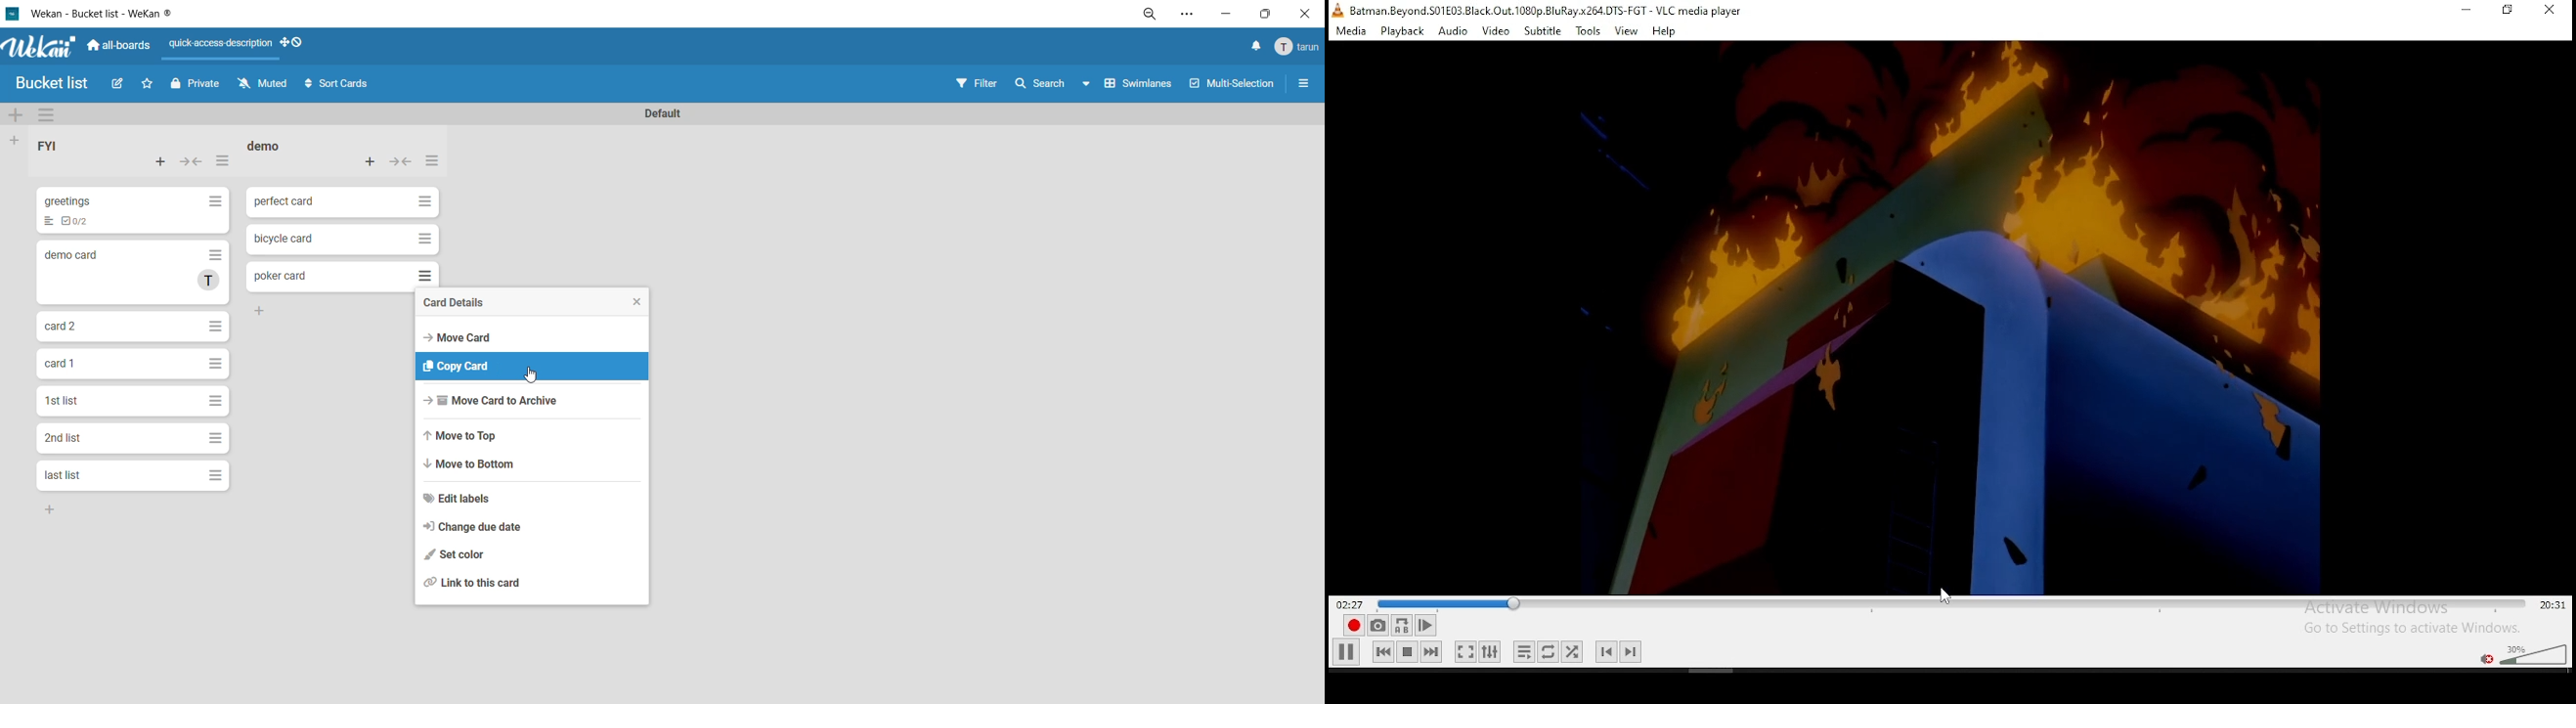 The width and height of the screenshot is (2576, 728). Describe the element at coordinates (1234, 84) in the screenshot. I see `multiselection` at that location.